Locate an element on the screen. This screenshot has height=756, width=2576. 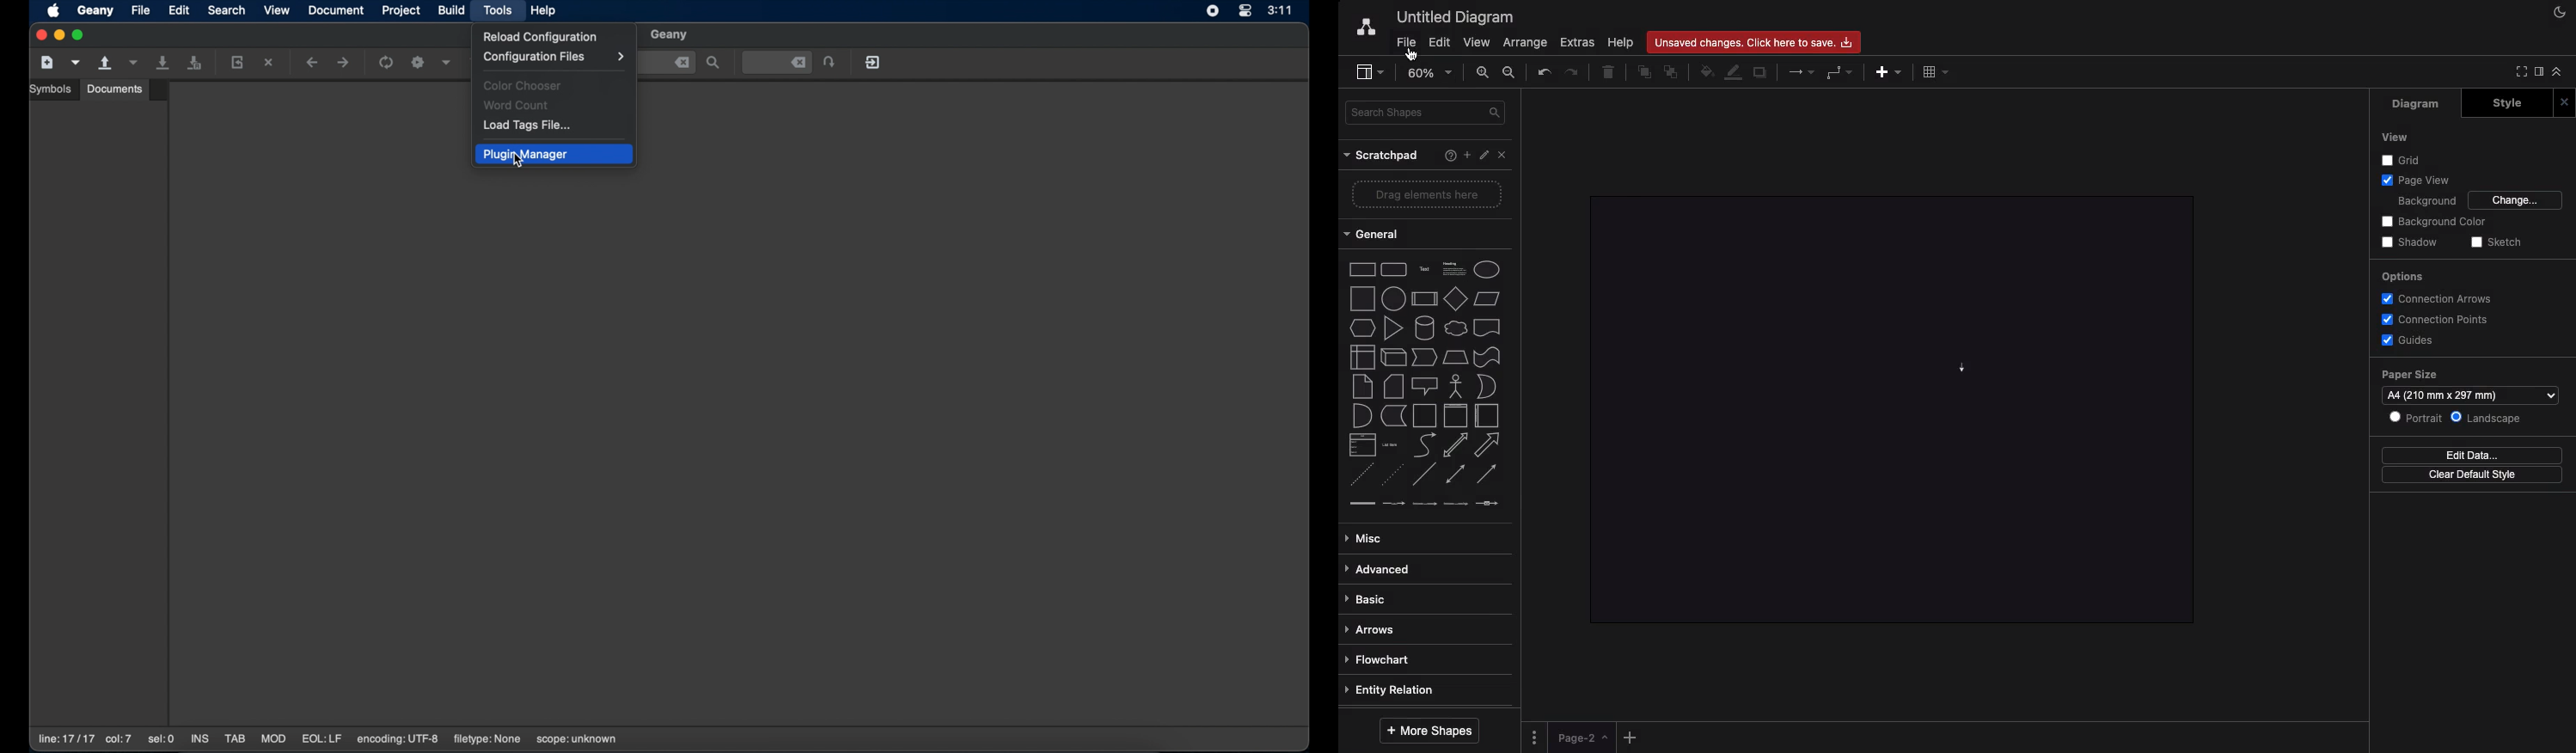
Search shapes is located at coordinates (1425, 113).